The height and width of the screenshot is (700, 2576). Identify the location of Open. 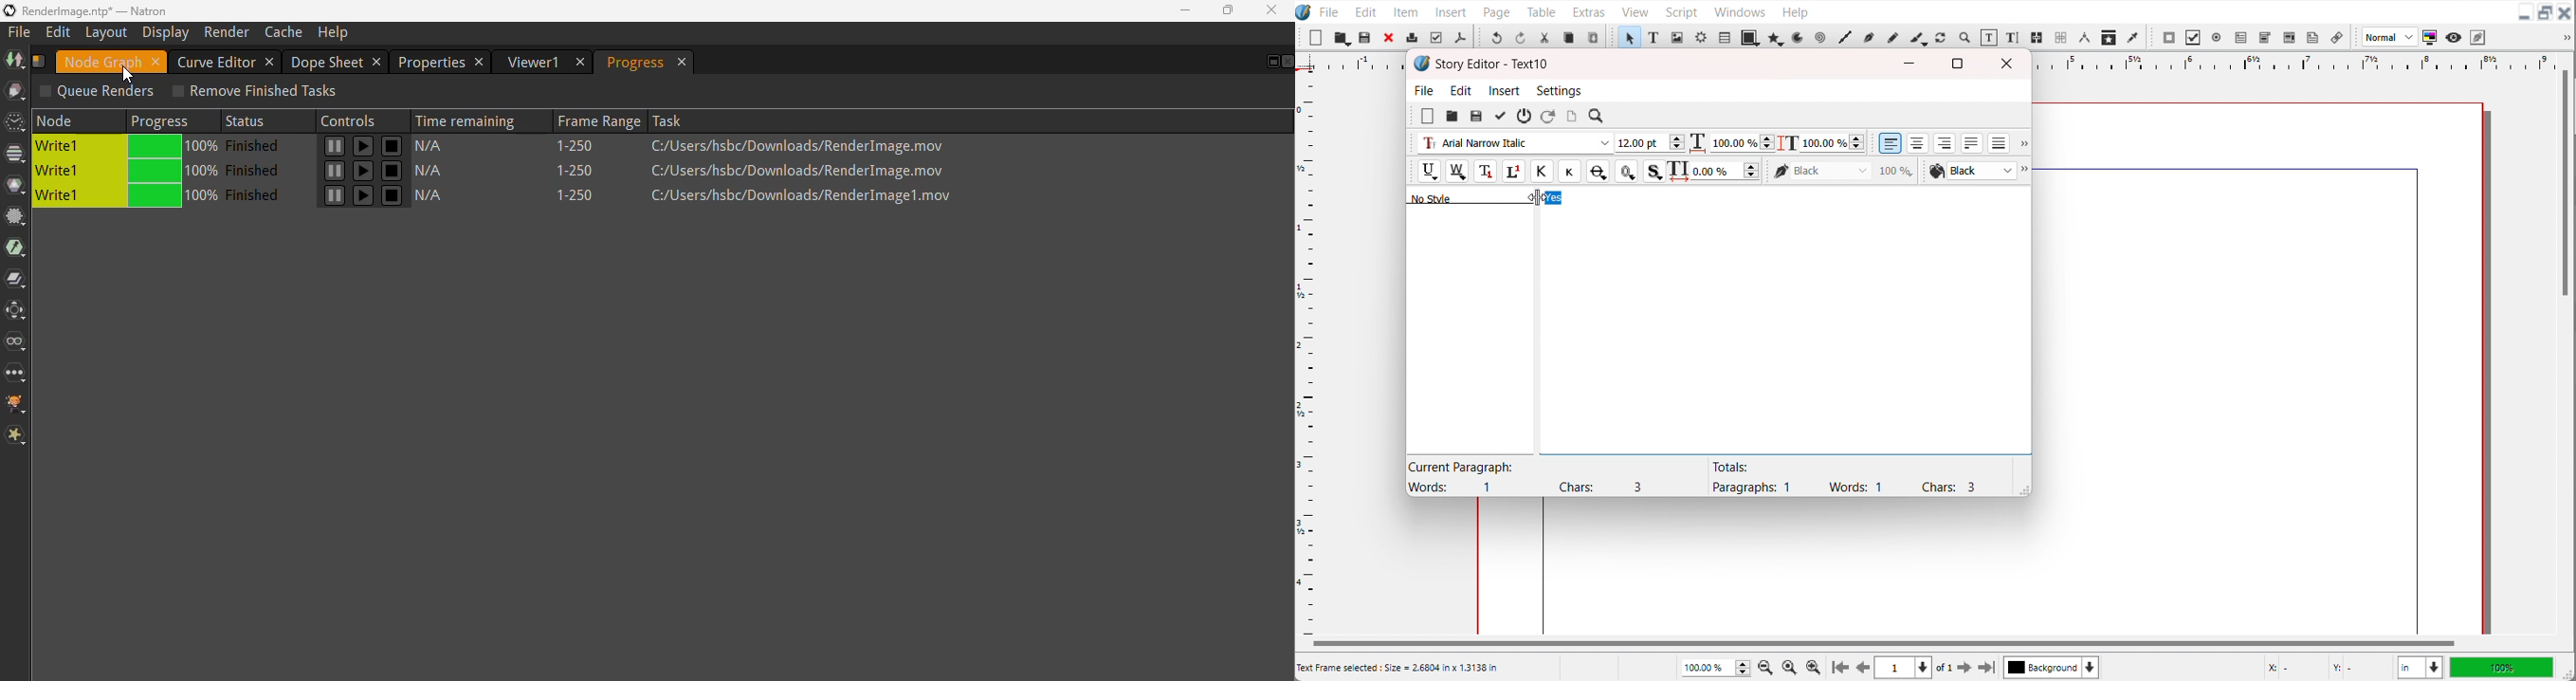
(1366, 38).